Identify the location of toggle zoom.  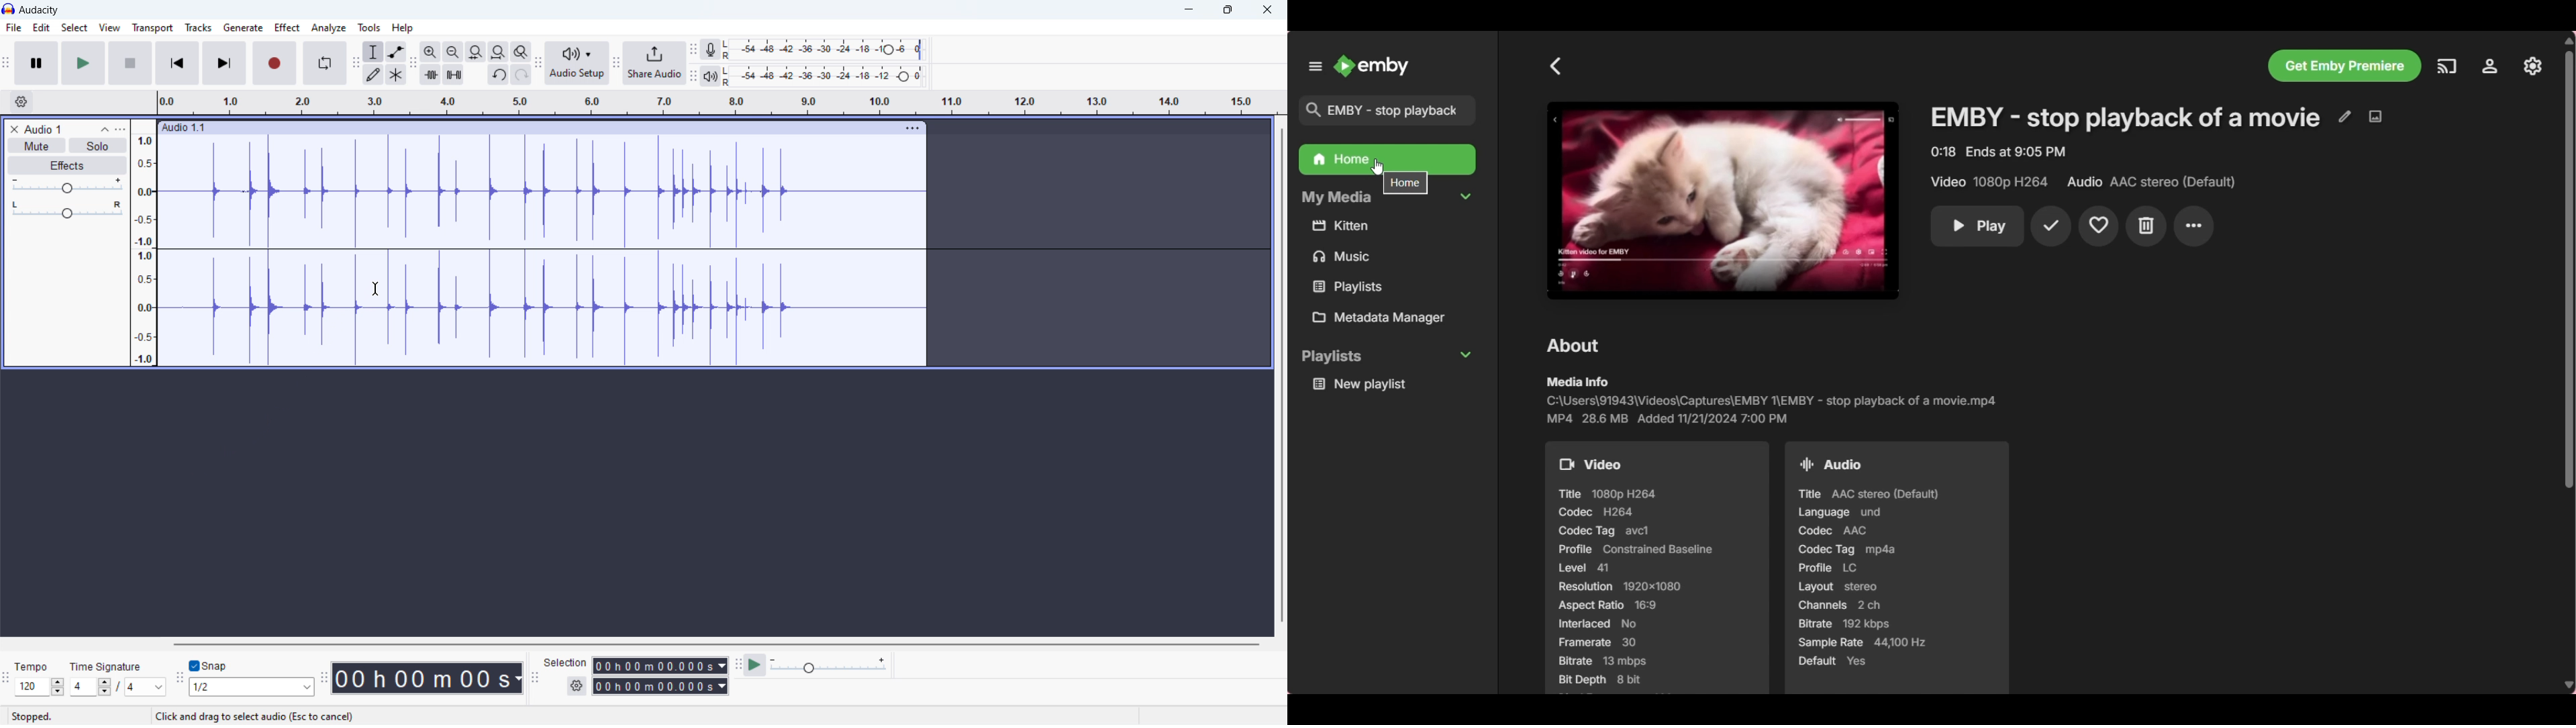
(522, 51).